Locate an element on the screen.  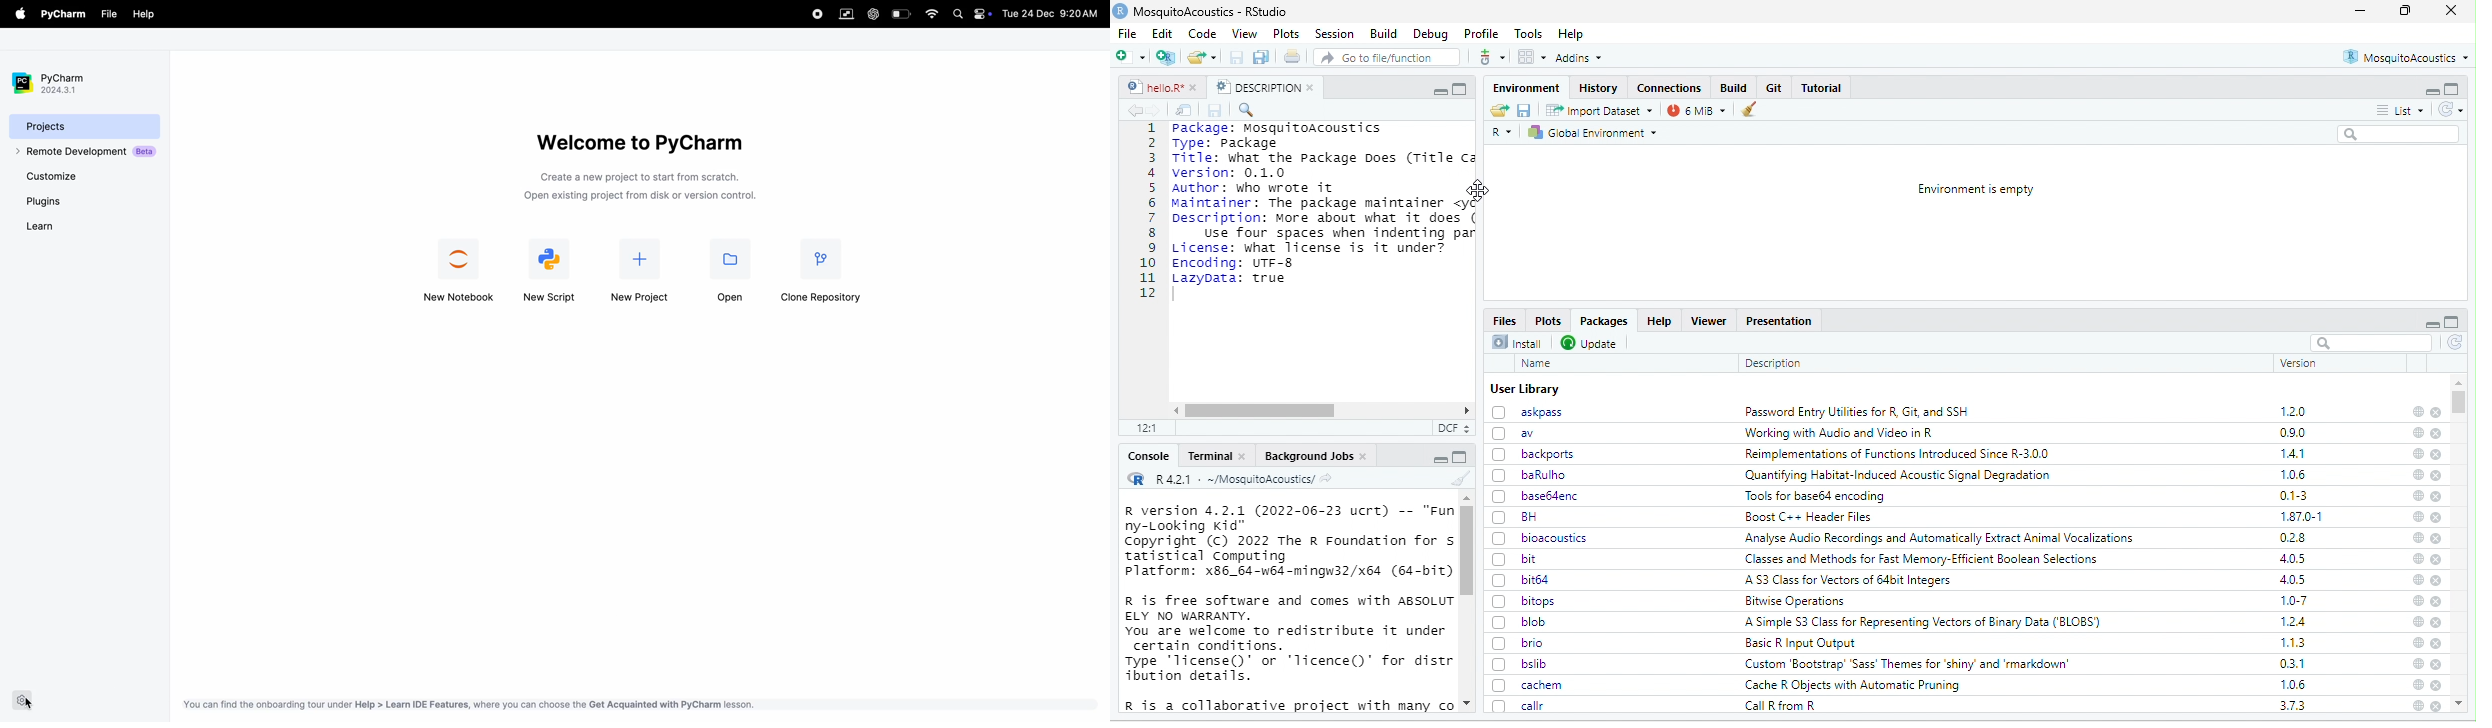
find is located at coordinates (1249, 110).